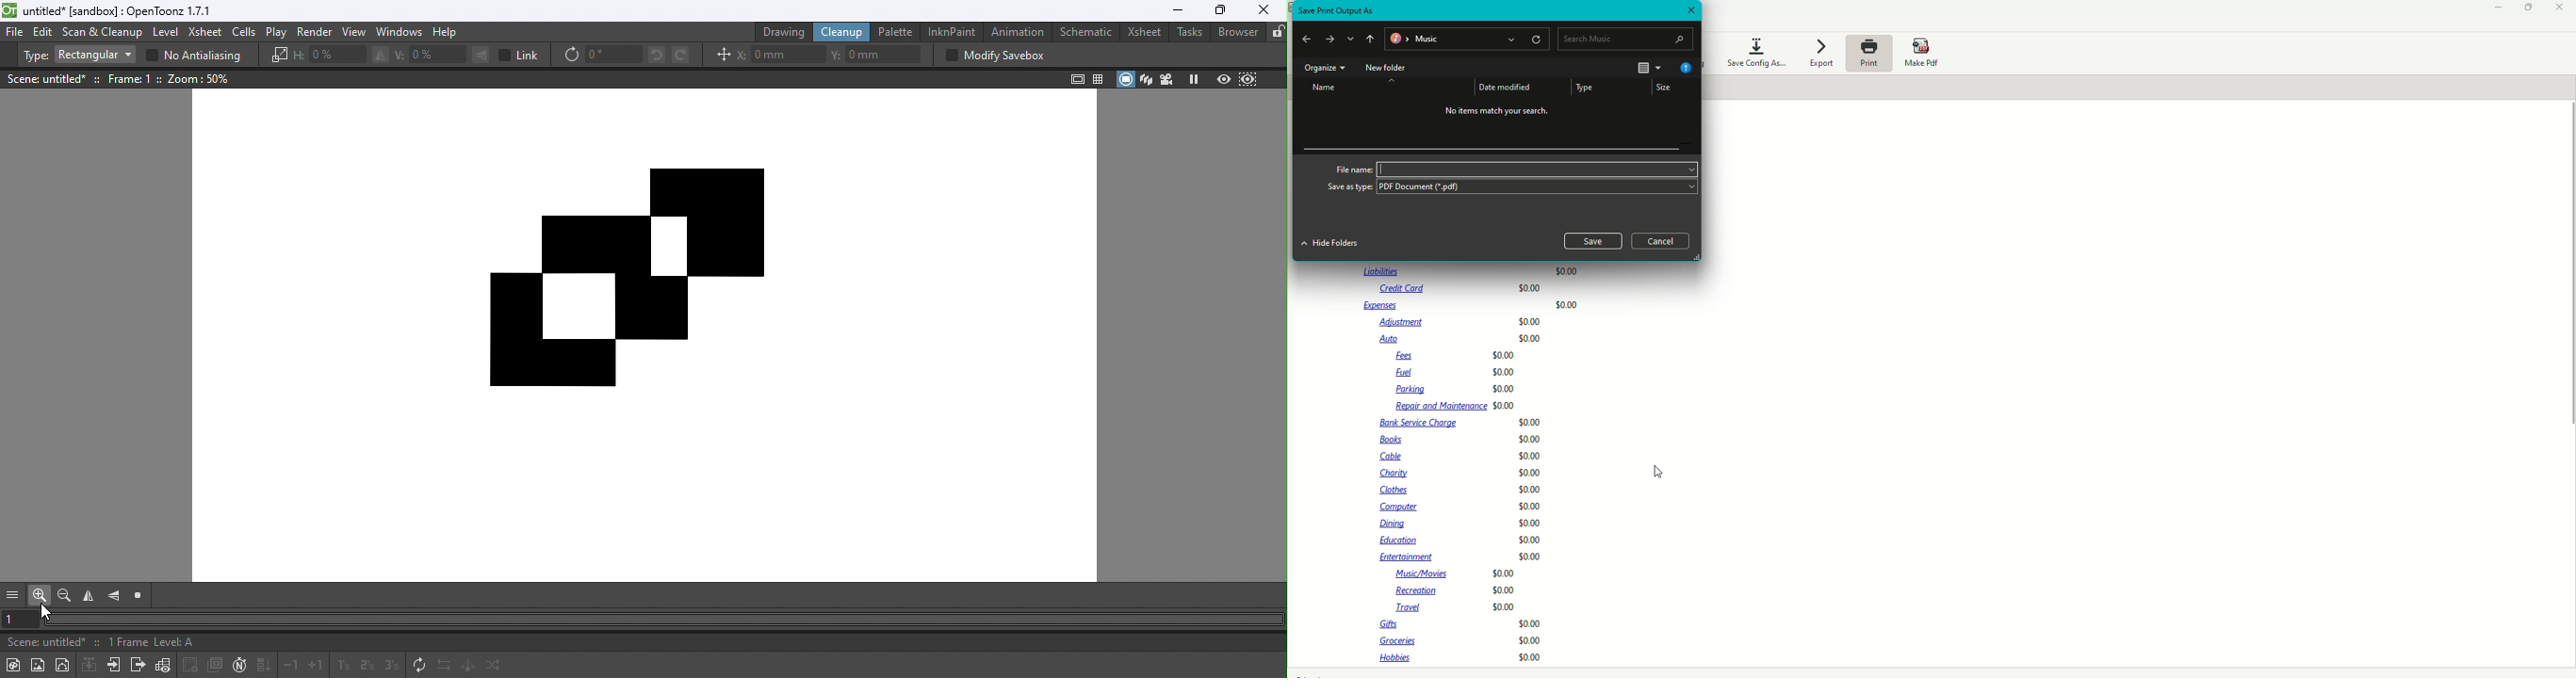 Image resolution: width=2576 pixels, height=700 pixels. What do you see at coordinates (1337, 11) in the screenshot?
I see `Save As` at bounding box center [1337, 11].